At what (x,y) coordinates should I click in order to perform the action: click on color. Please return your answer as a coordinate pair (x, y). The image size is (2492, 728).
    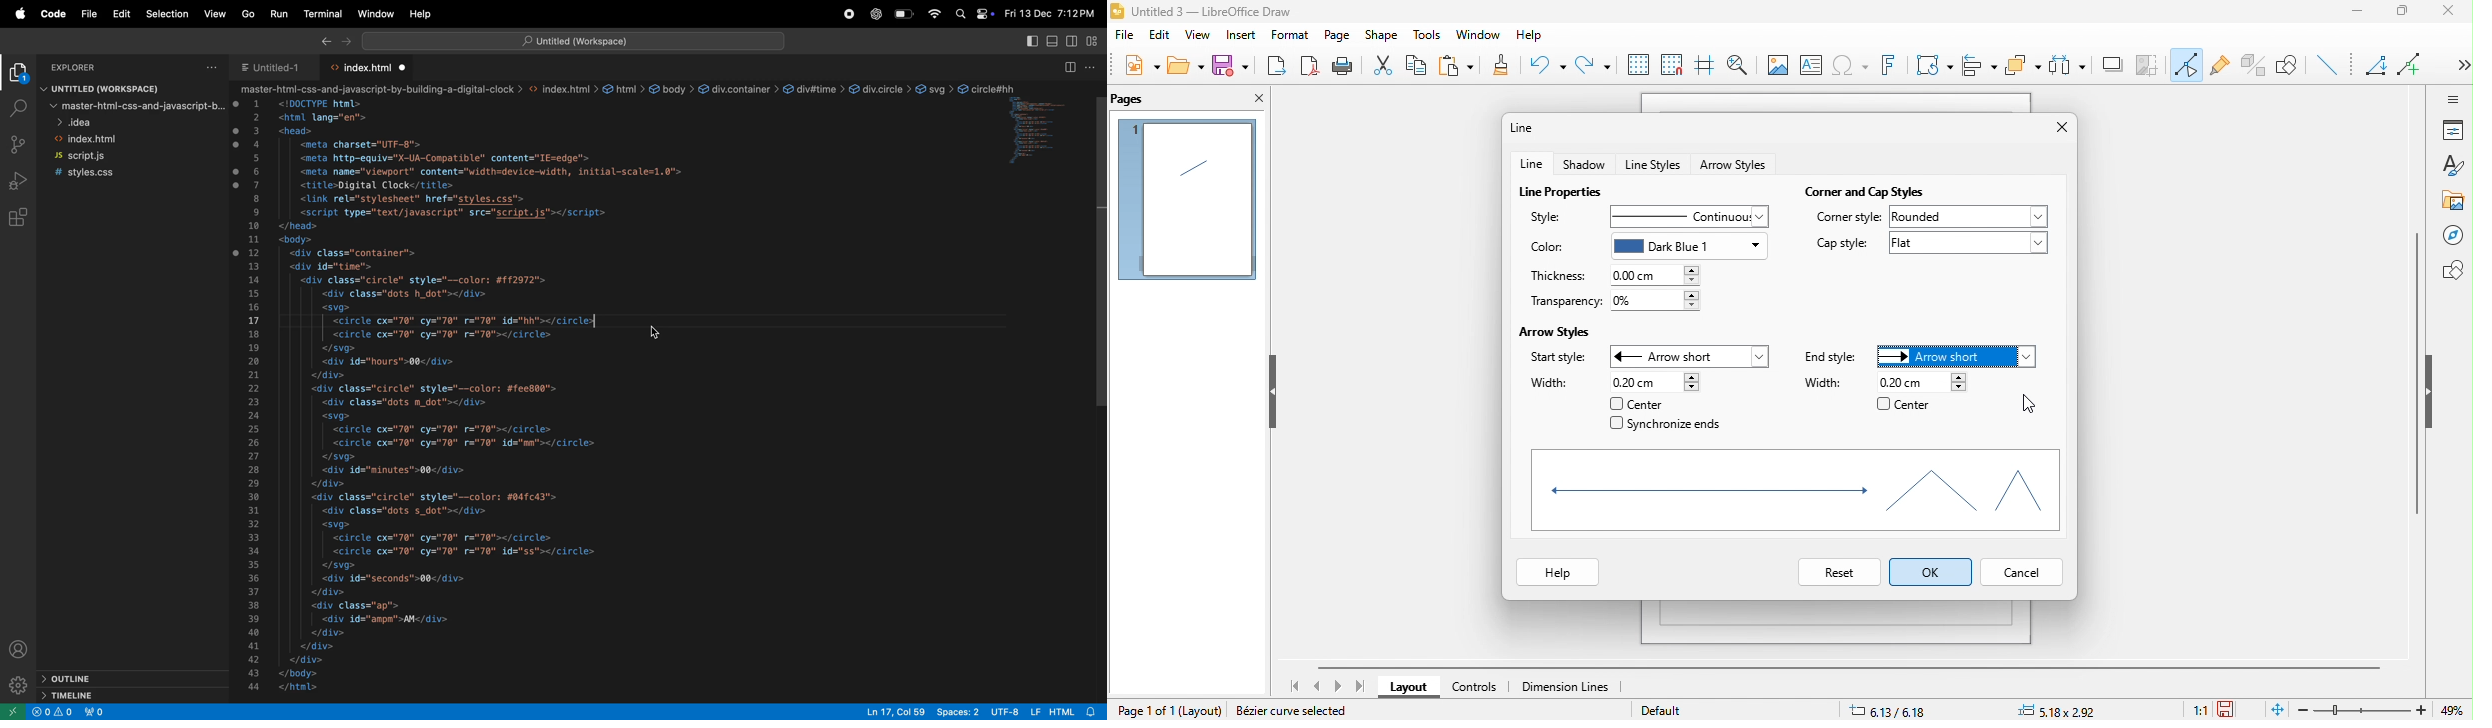
    Looking at the image, I should click on (1547, 248).